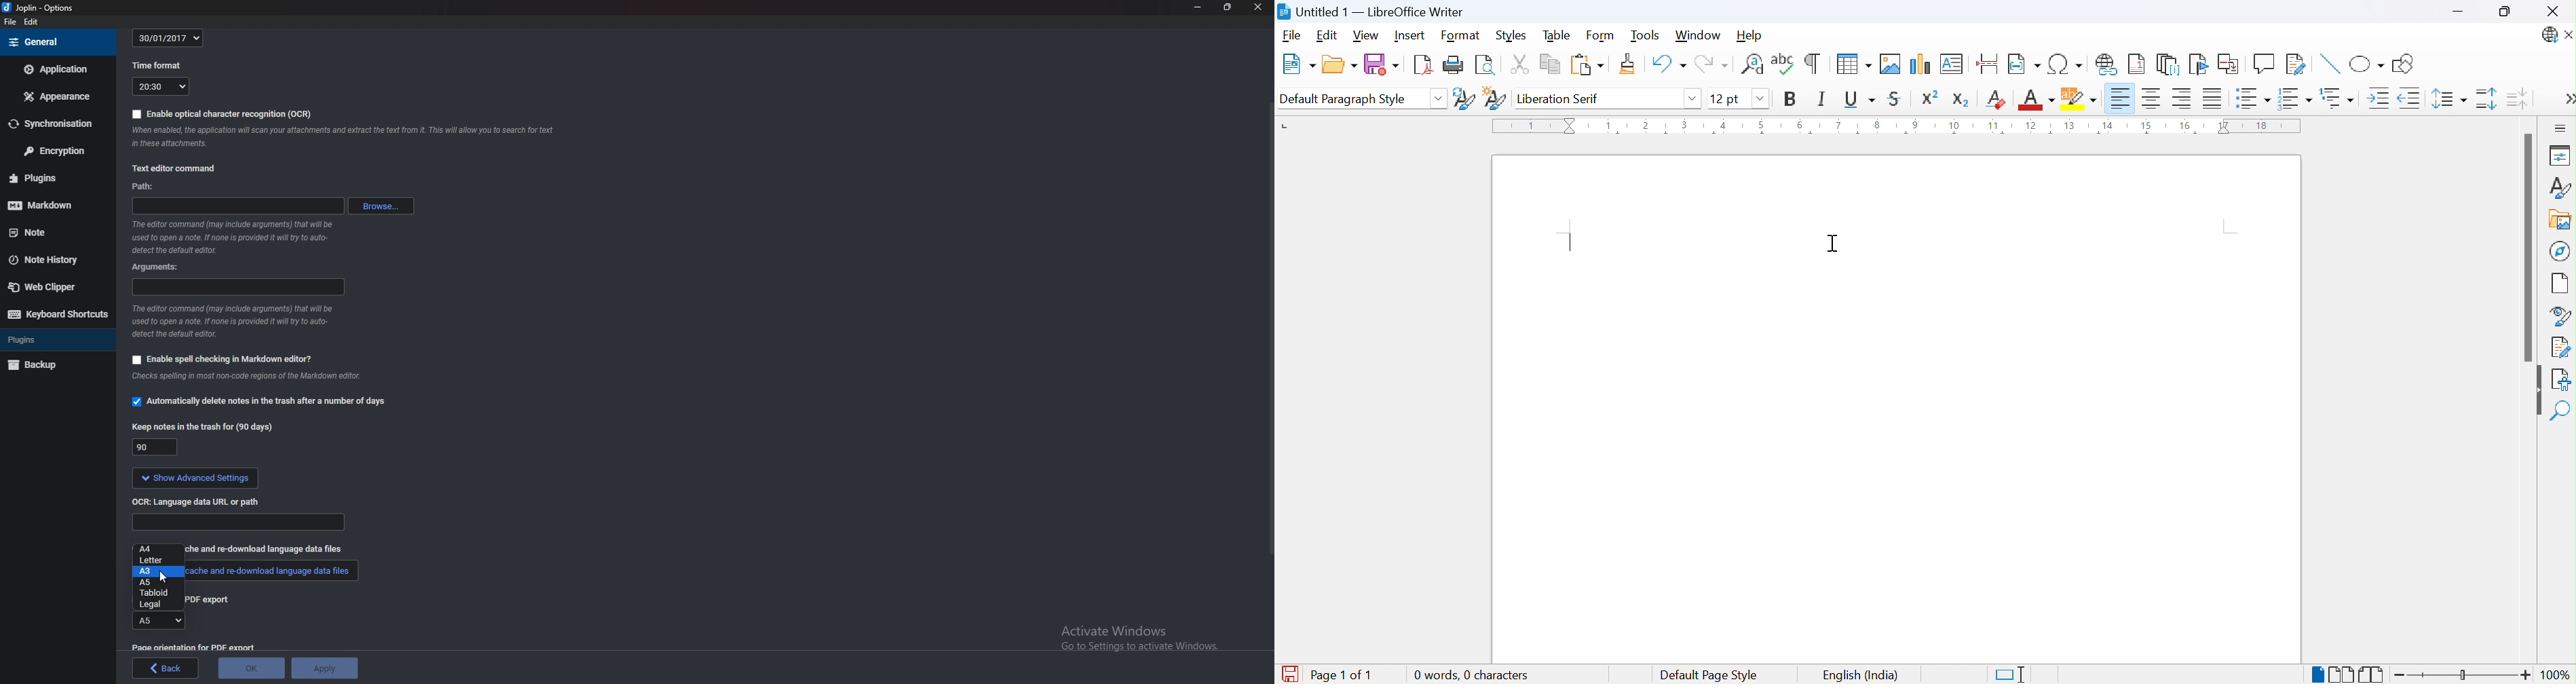 Image resolution: width=2576 pixels, height=700 pixels. Describe the element at coordinates (46, 179) in the screenshot. I see `Plugins` at that location.